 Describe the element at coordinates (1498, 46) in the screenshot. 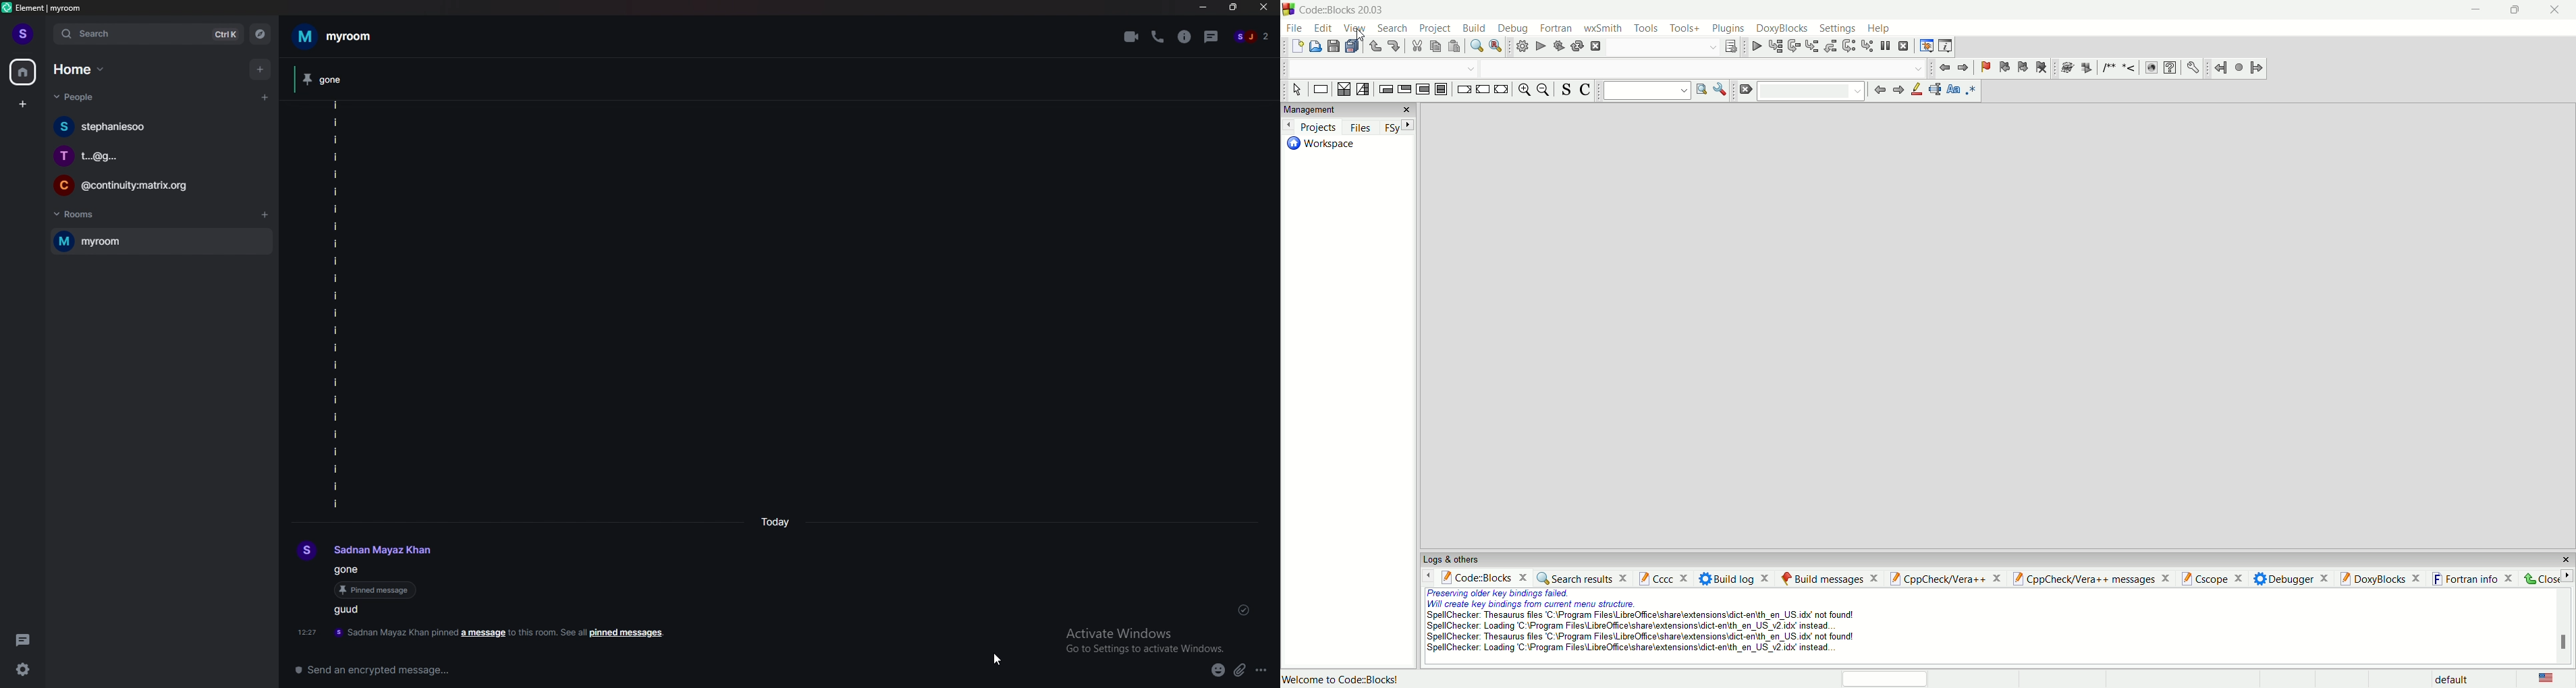

I see `replace` at that location.